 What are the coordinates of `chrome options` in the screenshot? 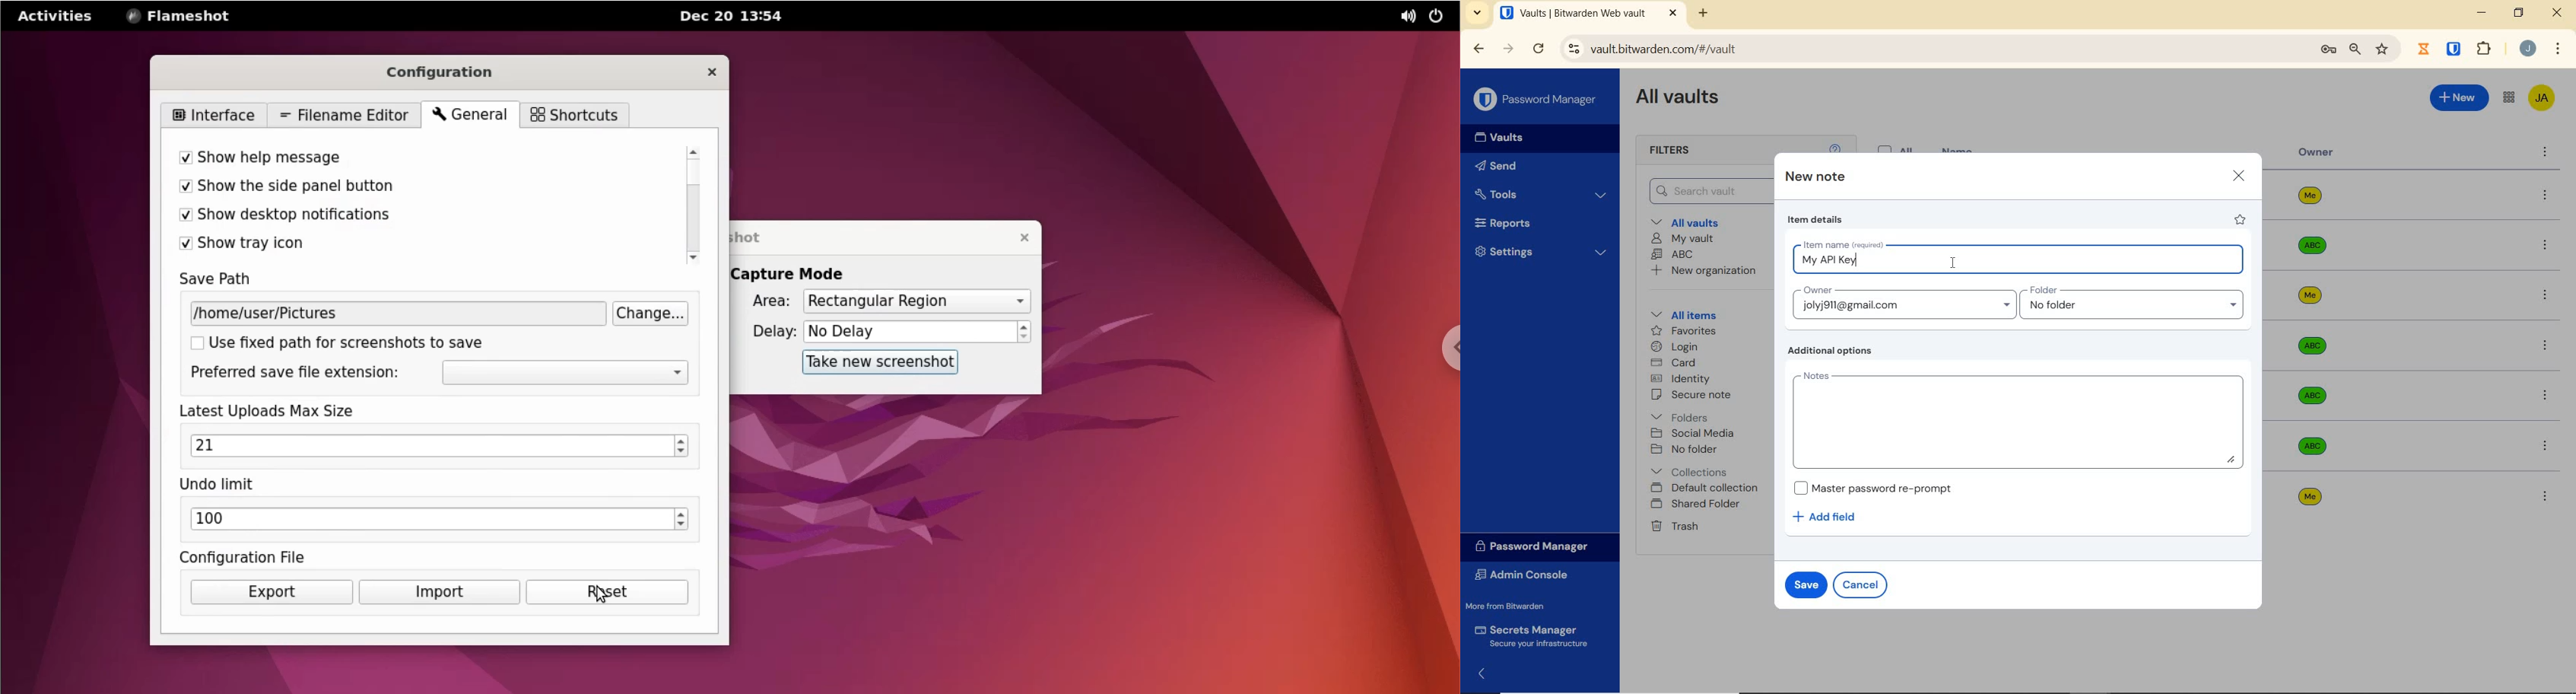 It's located at (1447, 346).